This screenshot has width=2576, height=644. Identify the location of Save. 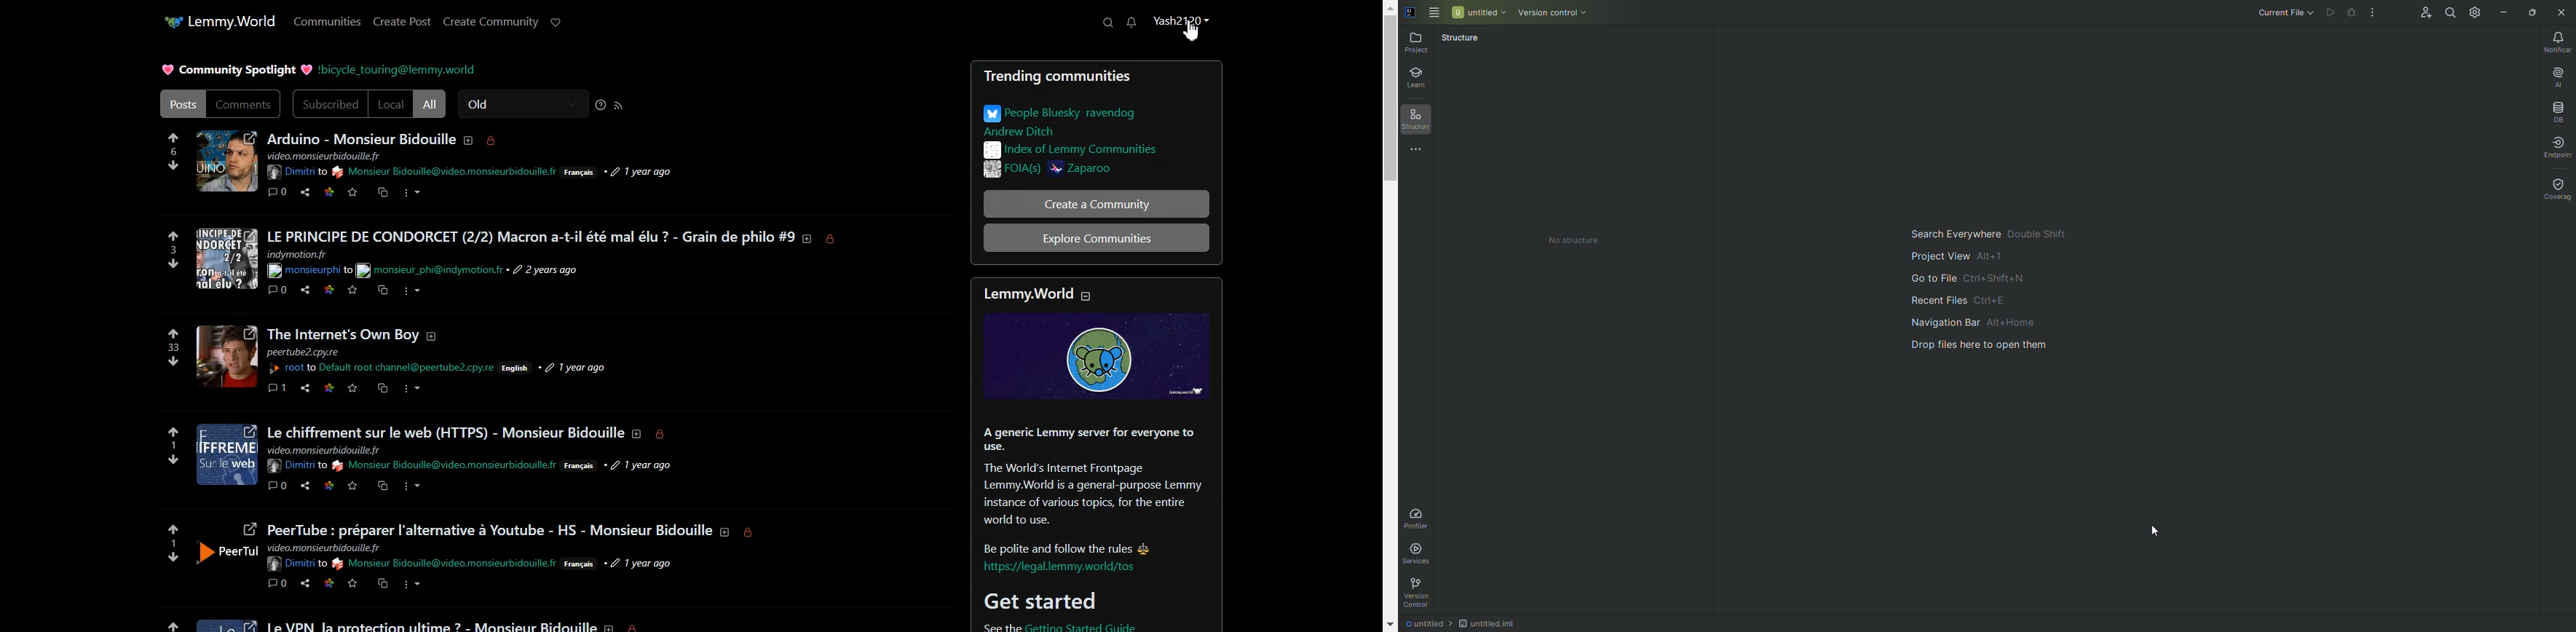
(353, 192).